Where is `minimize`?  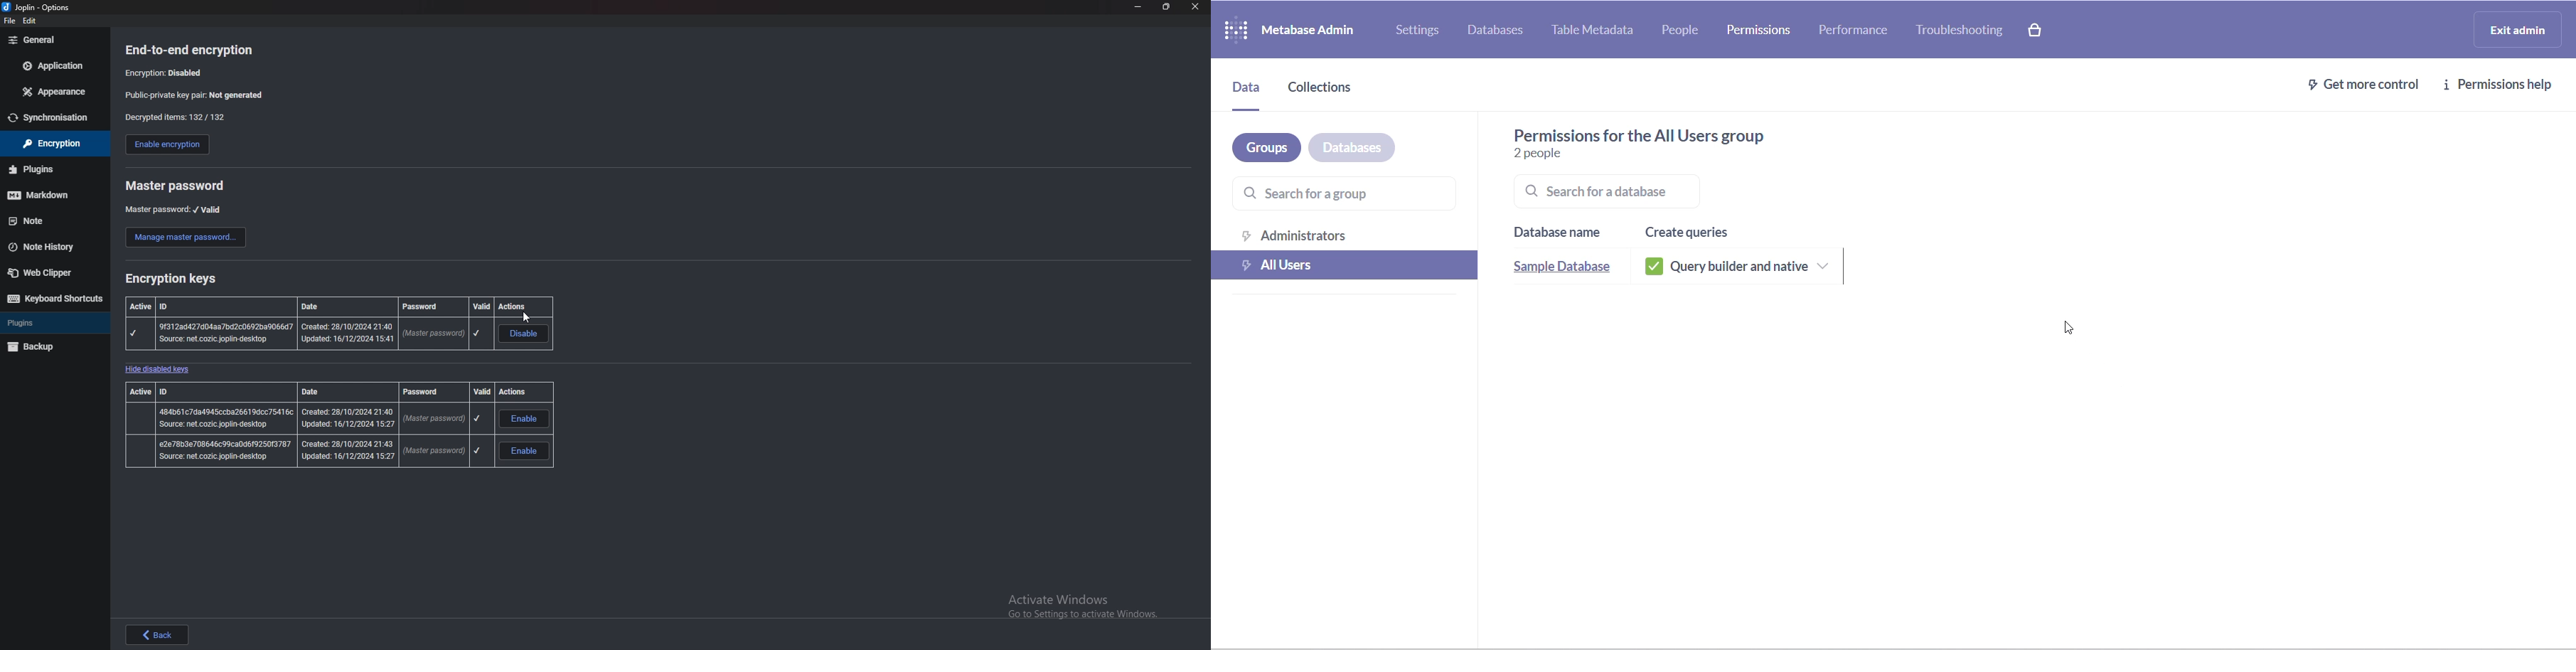 minimize is located at coordinates (1139, 7).